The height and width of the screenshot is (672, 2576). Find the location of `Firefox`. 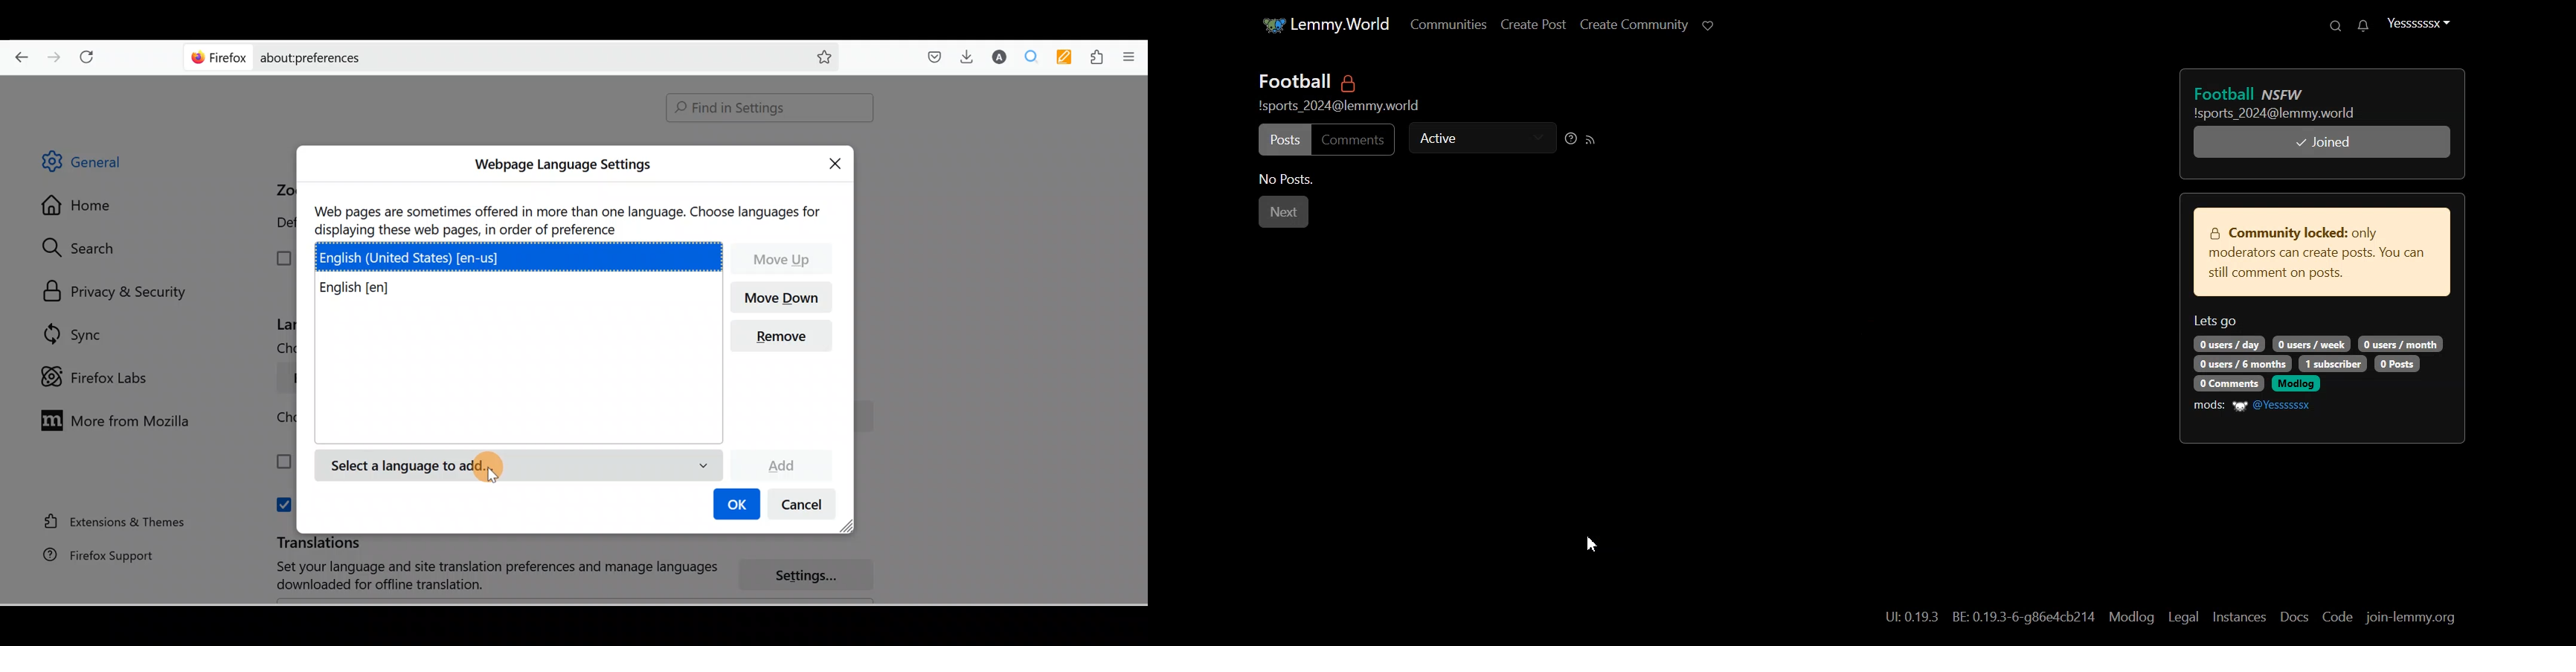

Firefox is located at coordinates (219, 57).